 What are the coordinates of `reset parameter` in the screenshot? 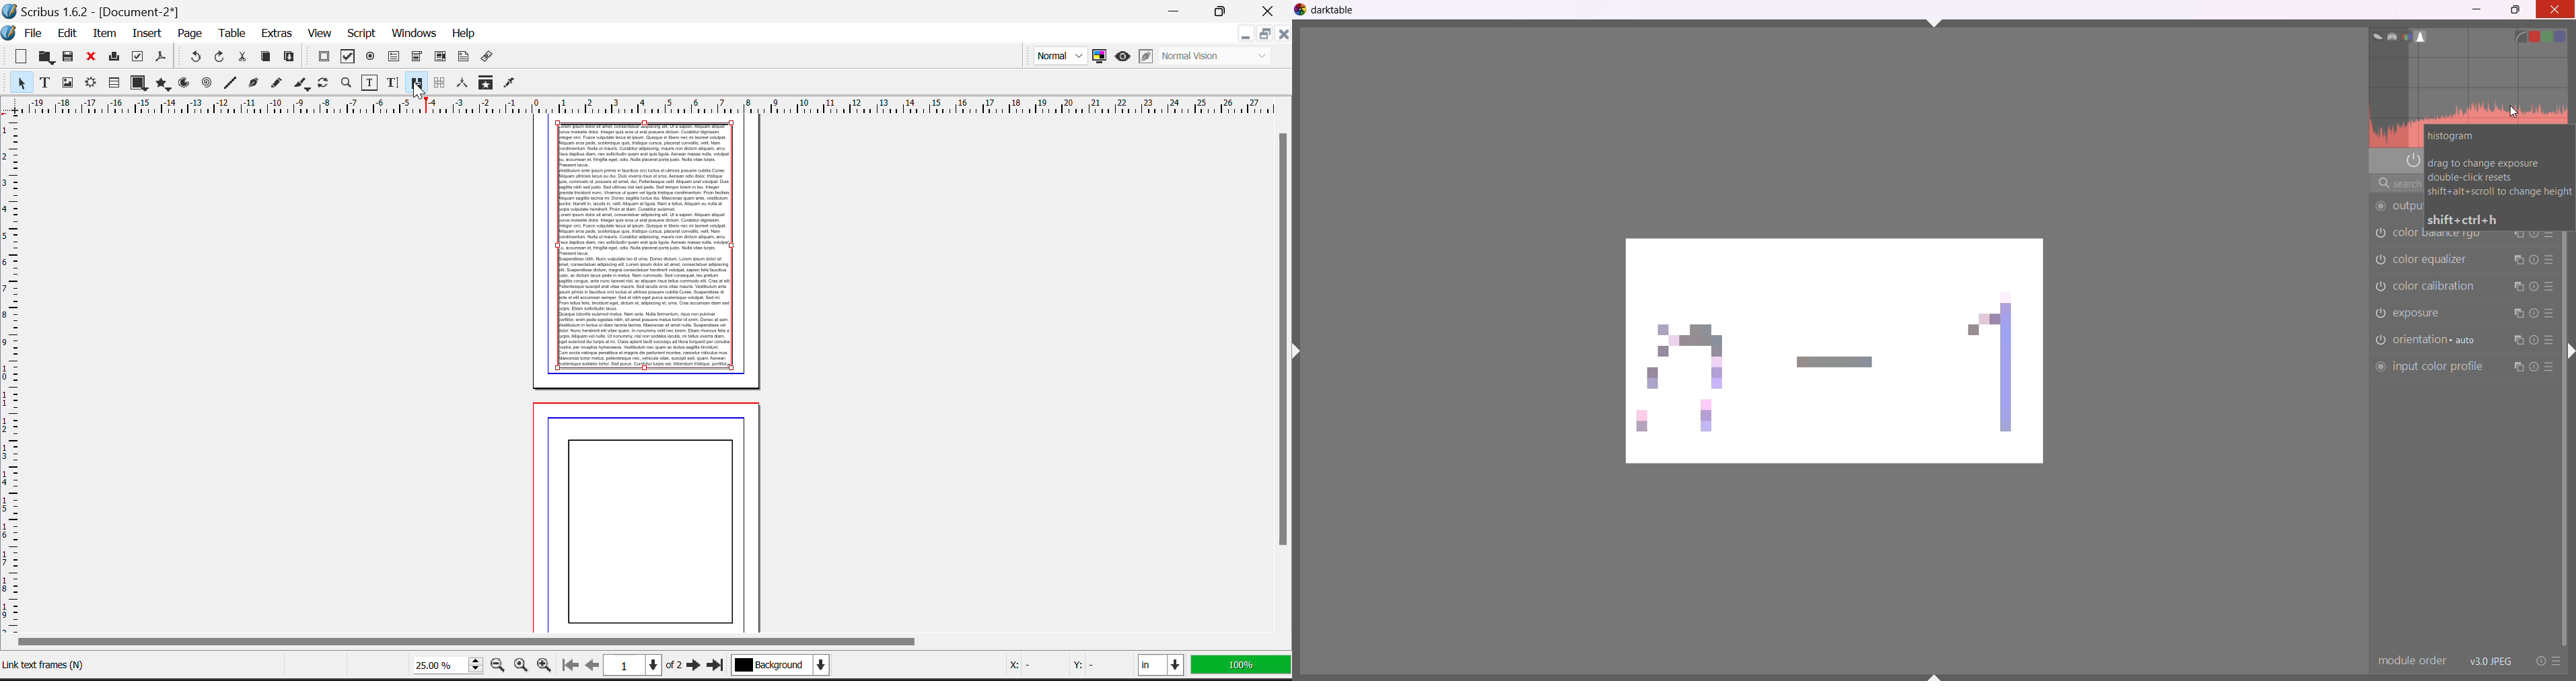 It's located at (2534, 367).